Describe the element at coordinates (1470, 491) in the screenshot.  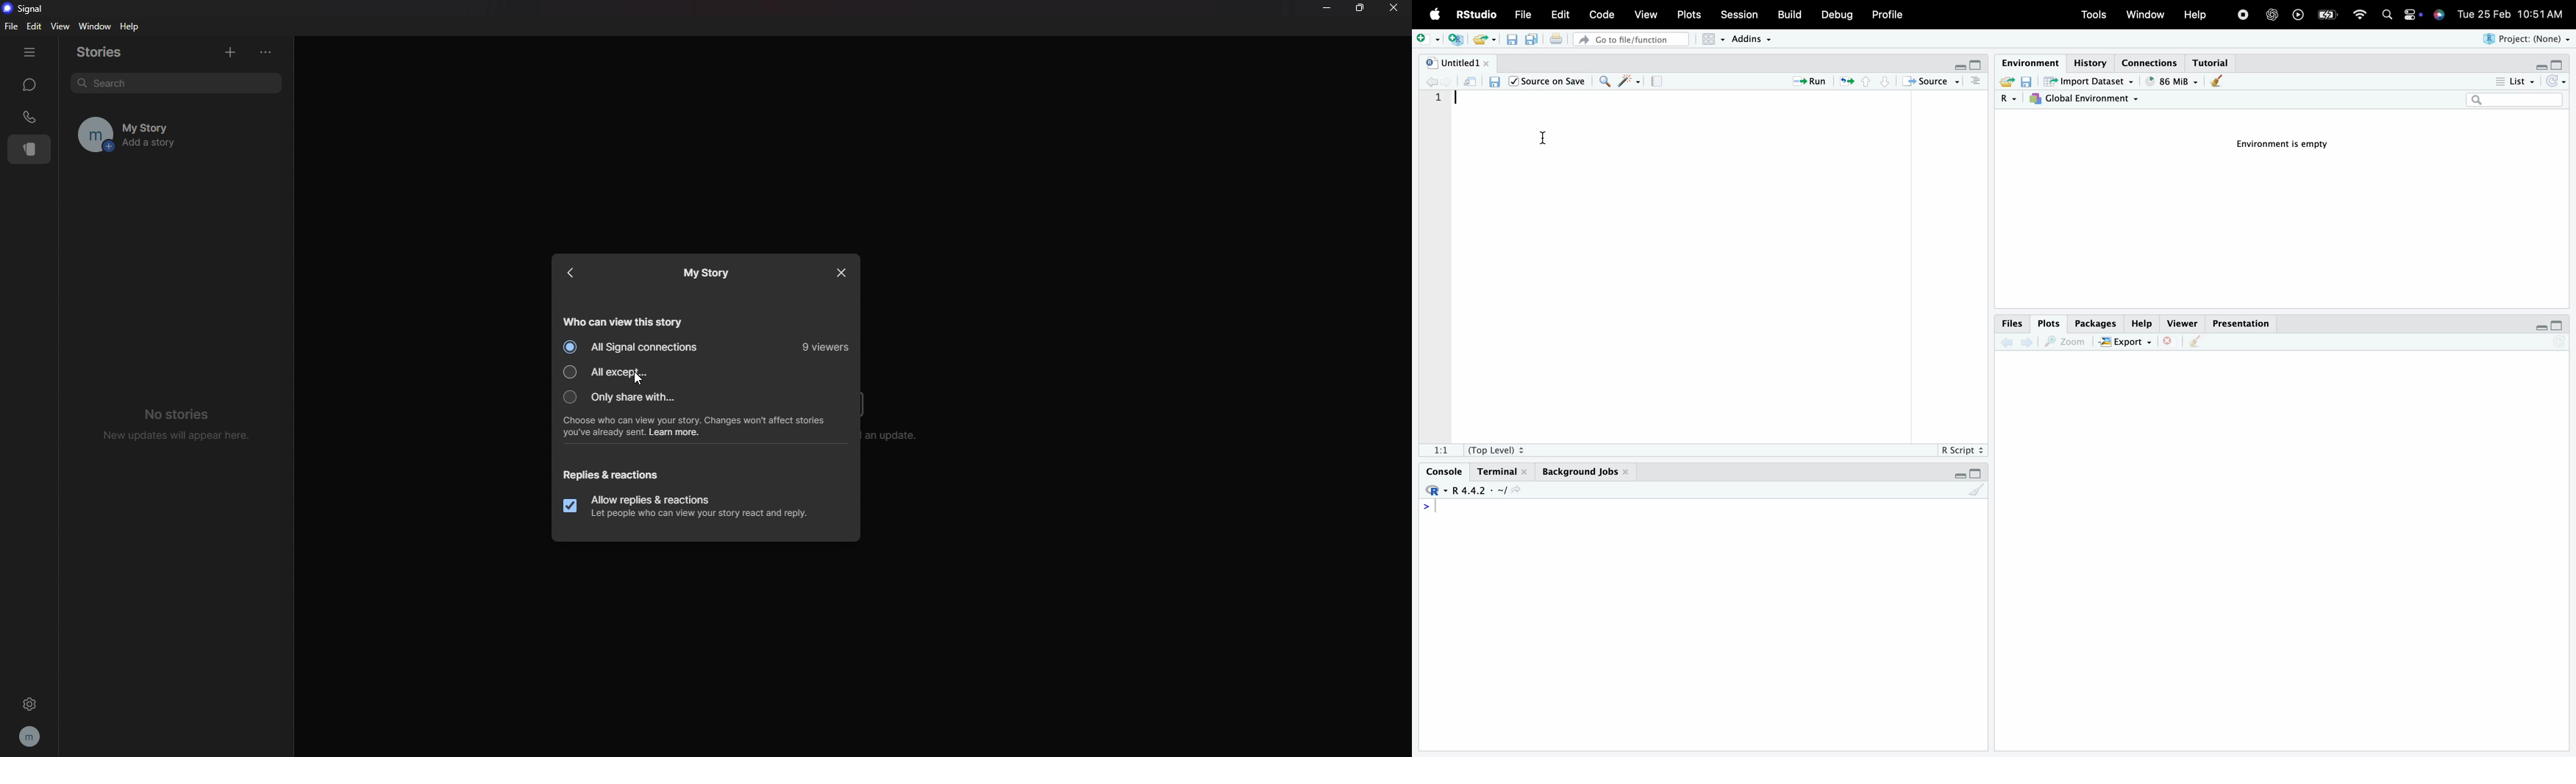
I see `R.4.4.2 ` at that location.